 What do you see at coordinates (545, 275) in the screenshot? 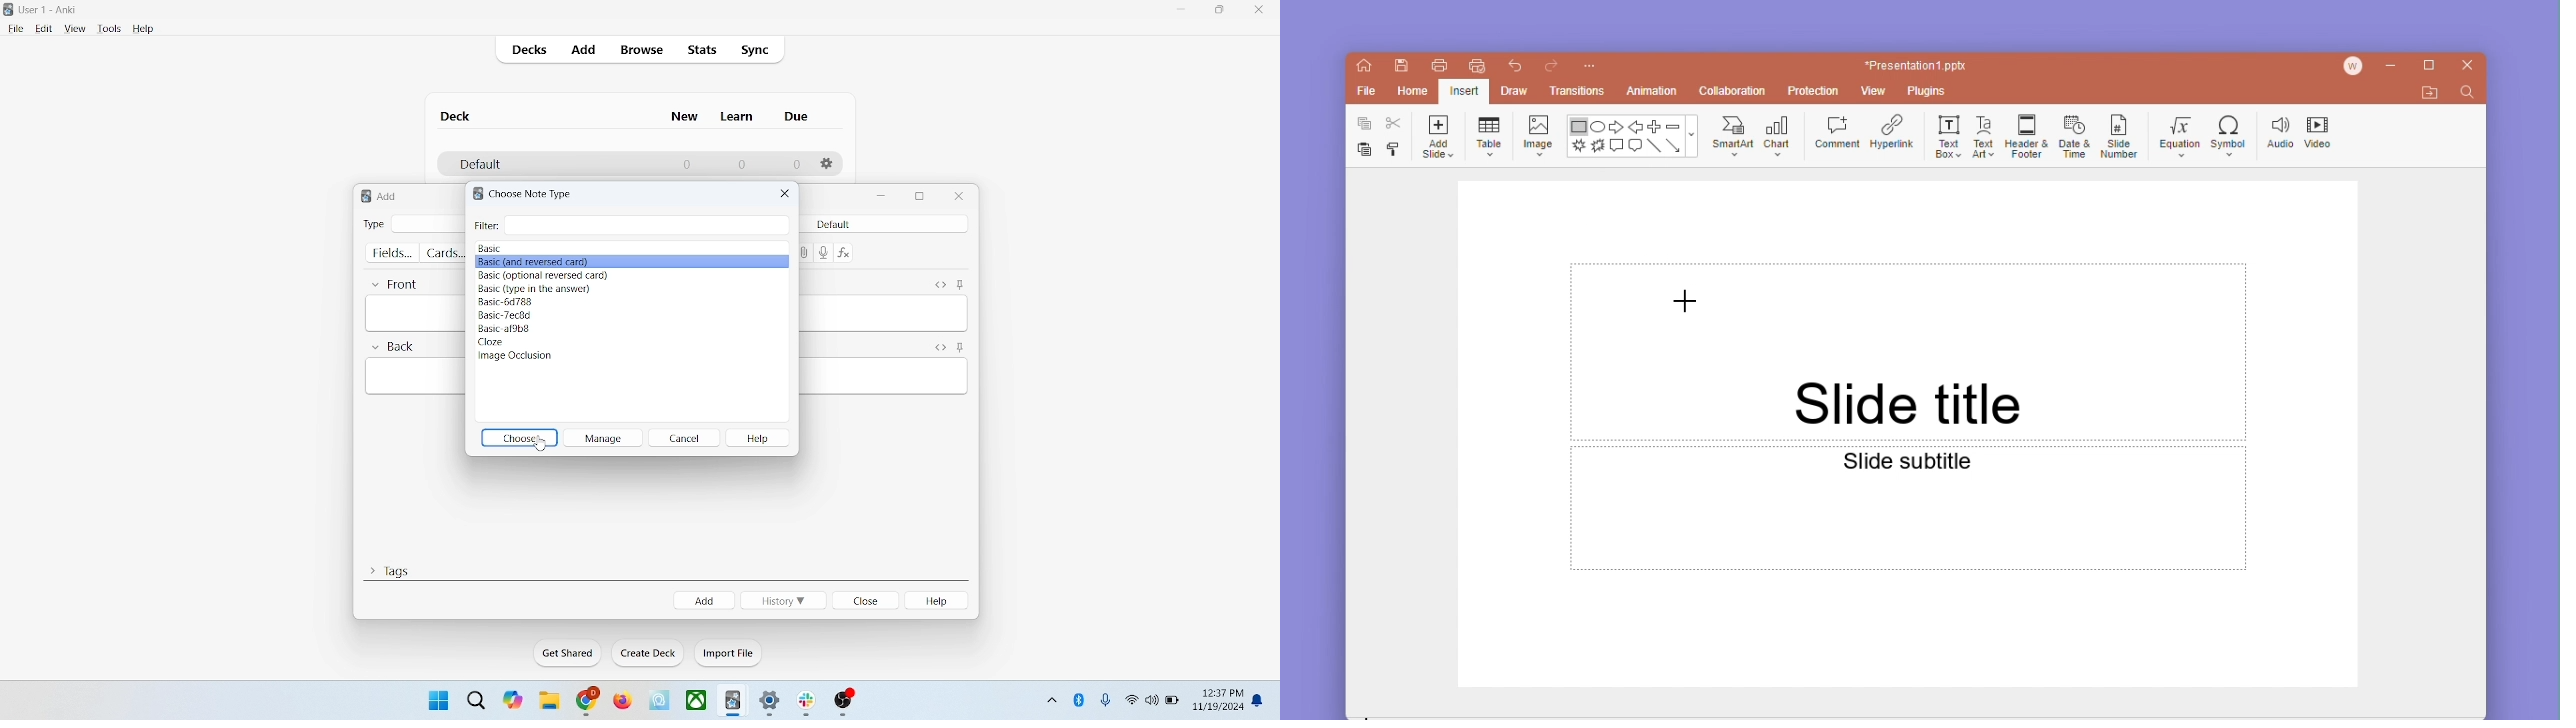
I see `Basic (optional reversed card)` at bounding box center [545, 275].